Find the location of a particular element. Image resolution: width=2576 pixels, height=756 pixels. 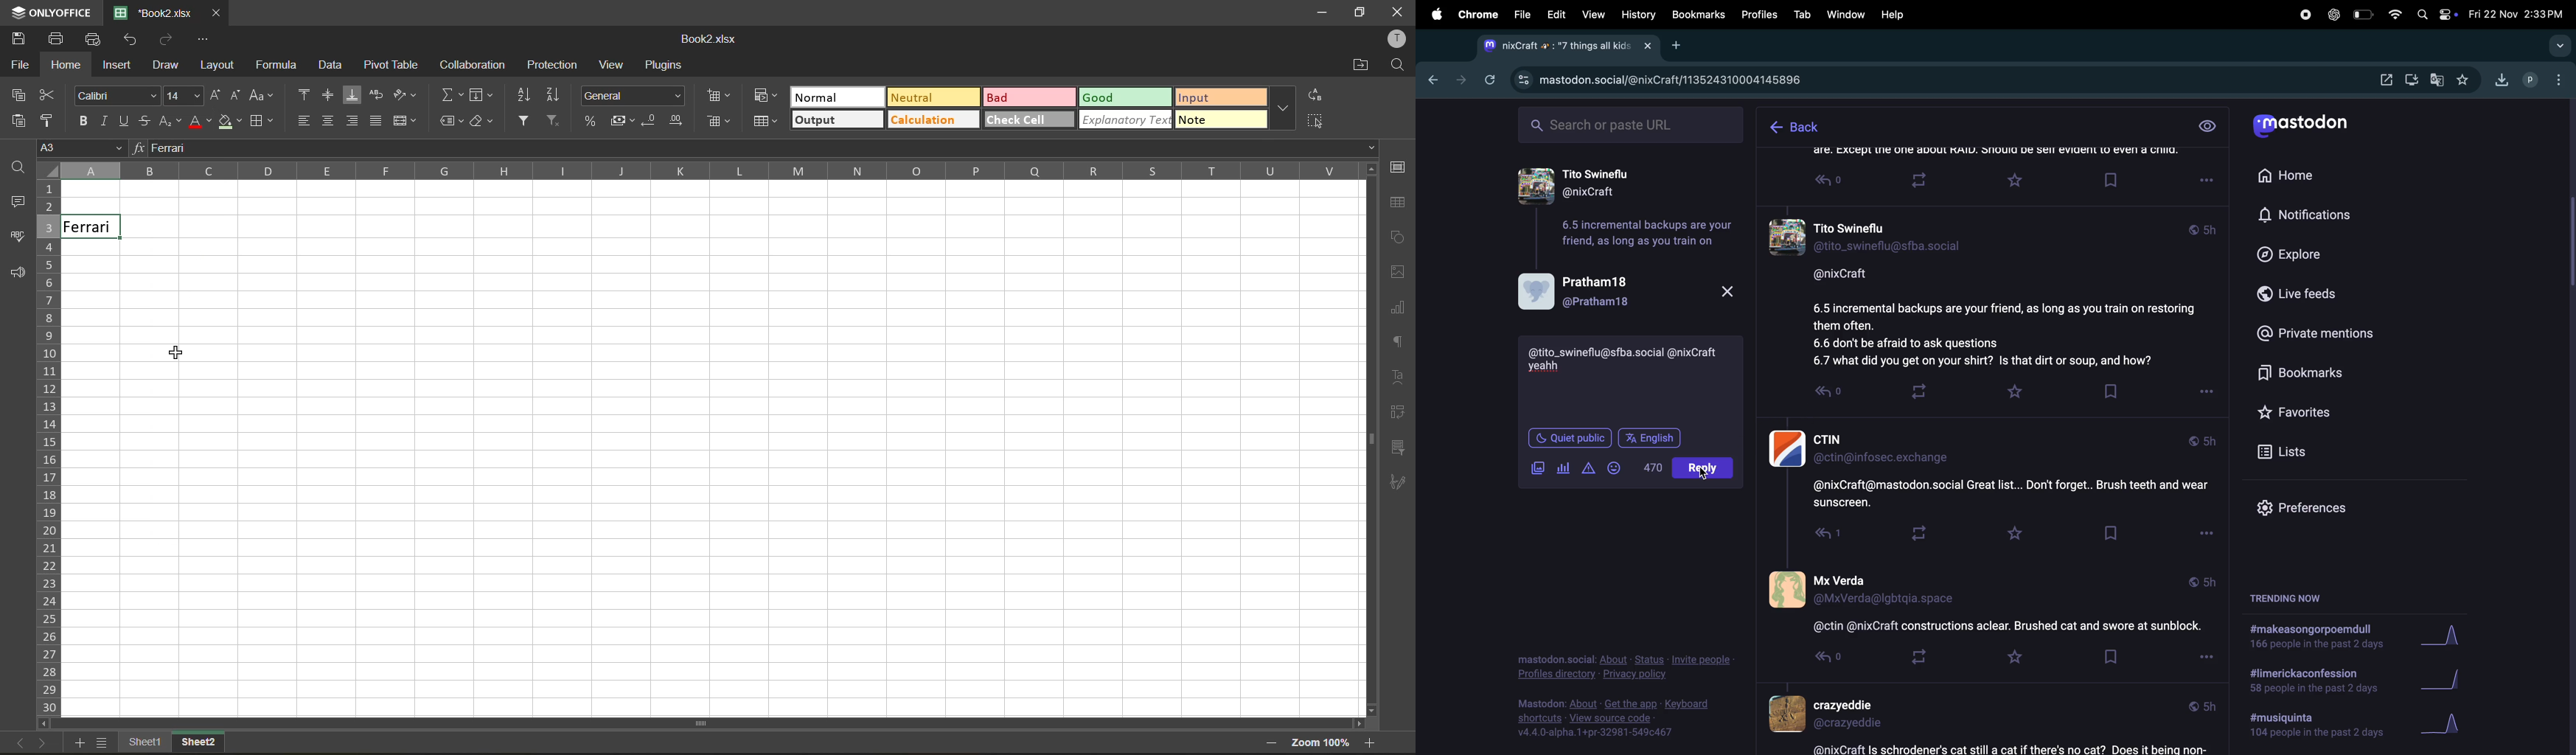

spellcheck is located at coordinates (16, 239).